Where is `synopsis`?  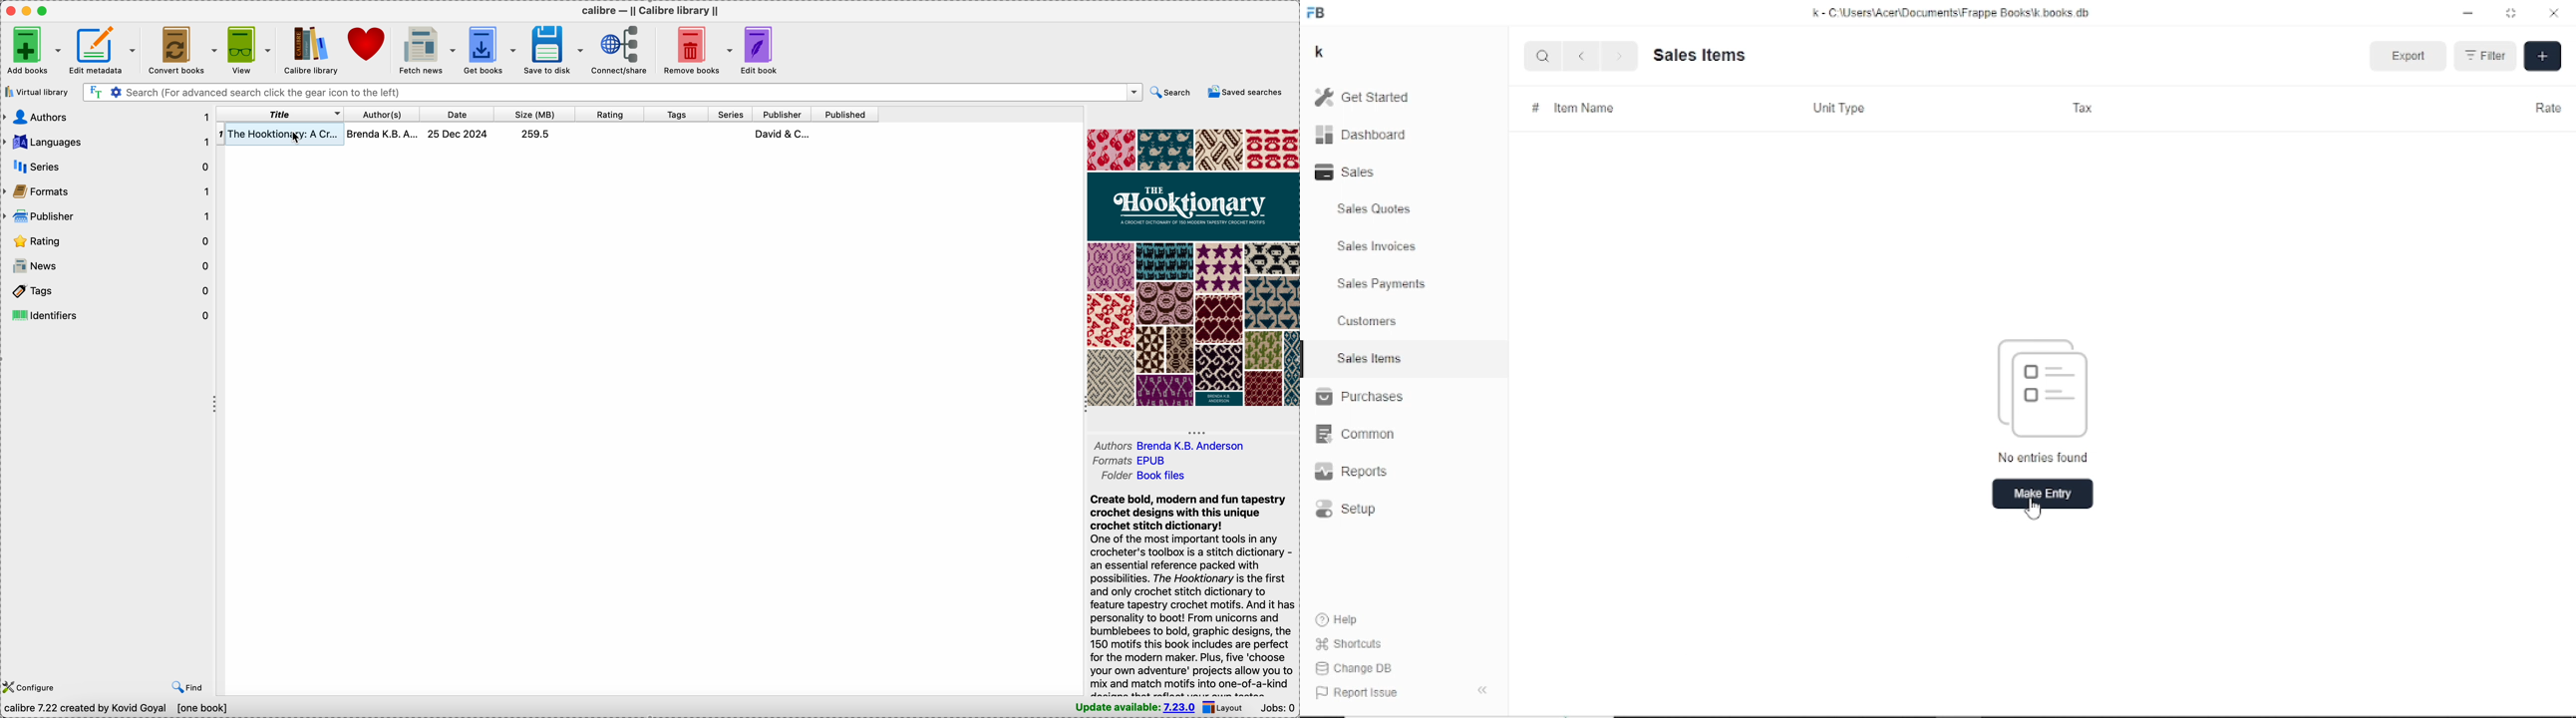 synopsis is located at coordinates (1194, 594).